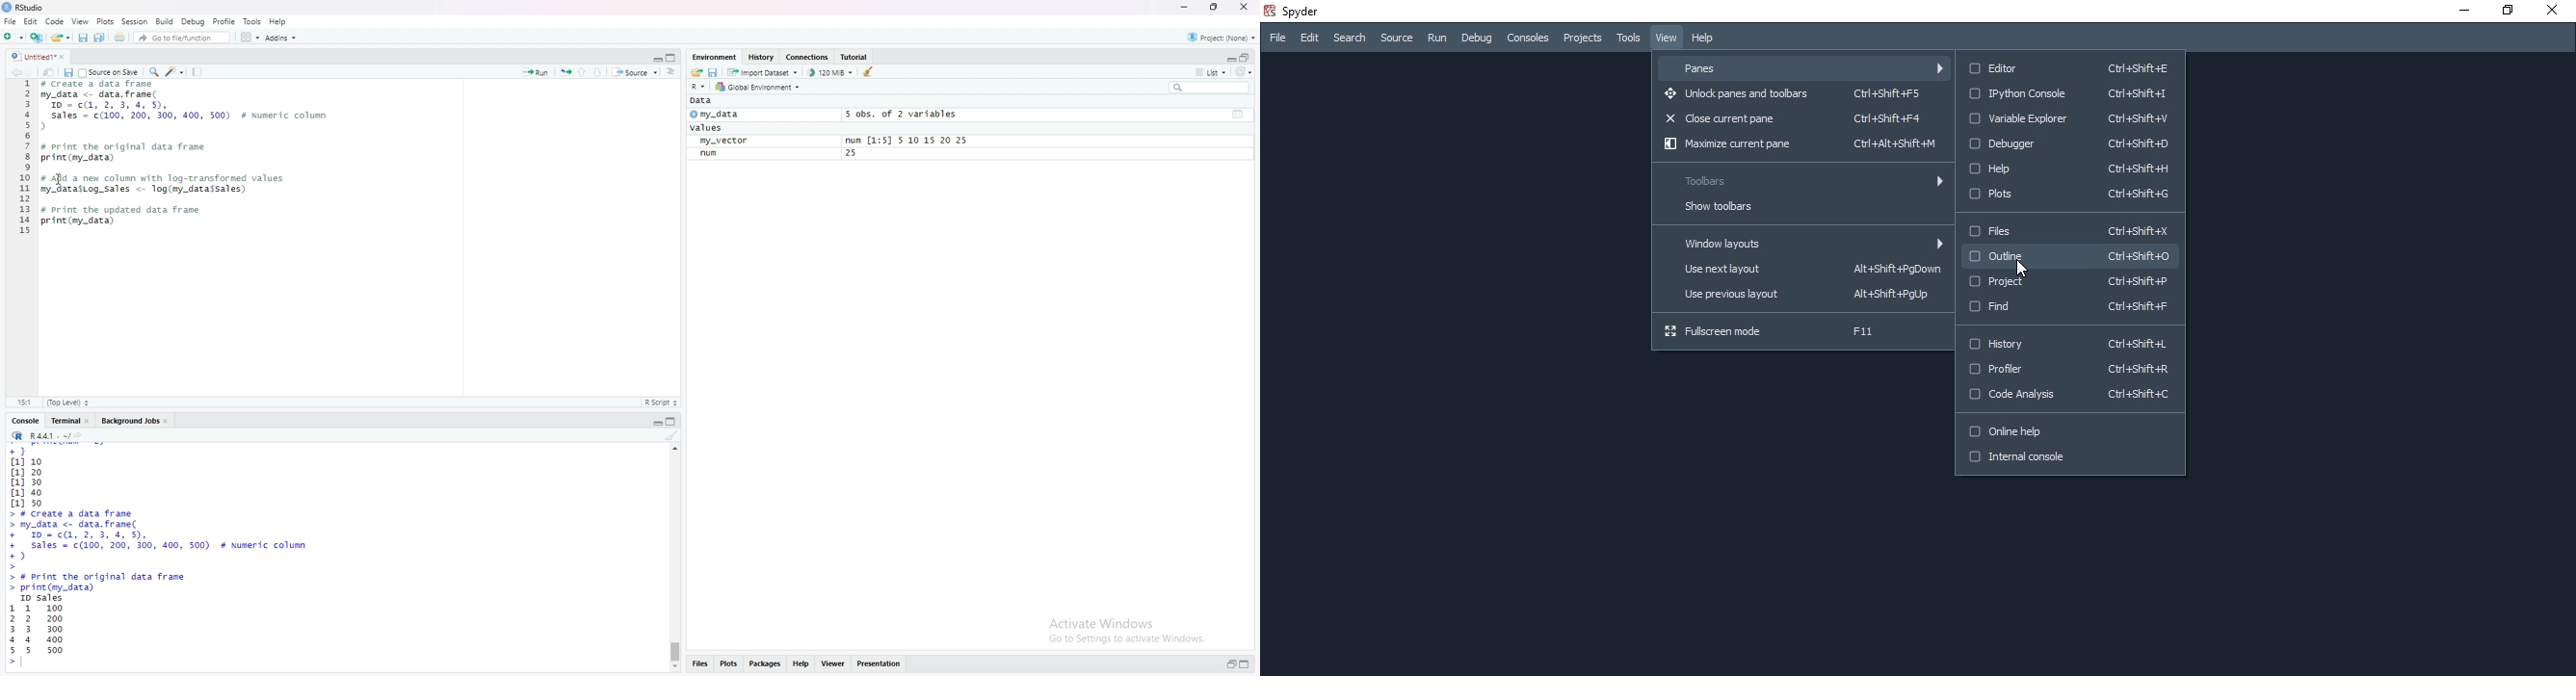 This screenshot has height=700, width=2576. Describe the element at coordinates (110, 74) in the screenshot. I see `source on save` at that location.